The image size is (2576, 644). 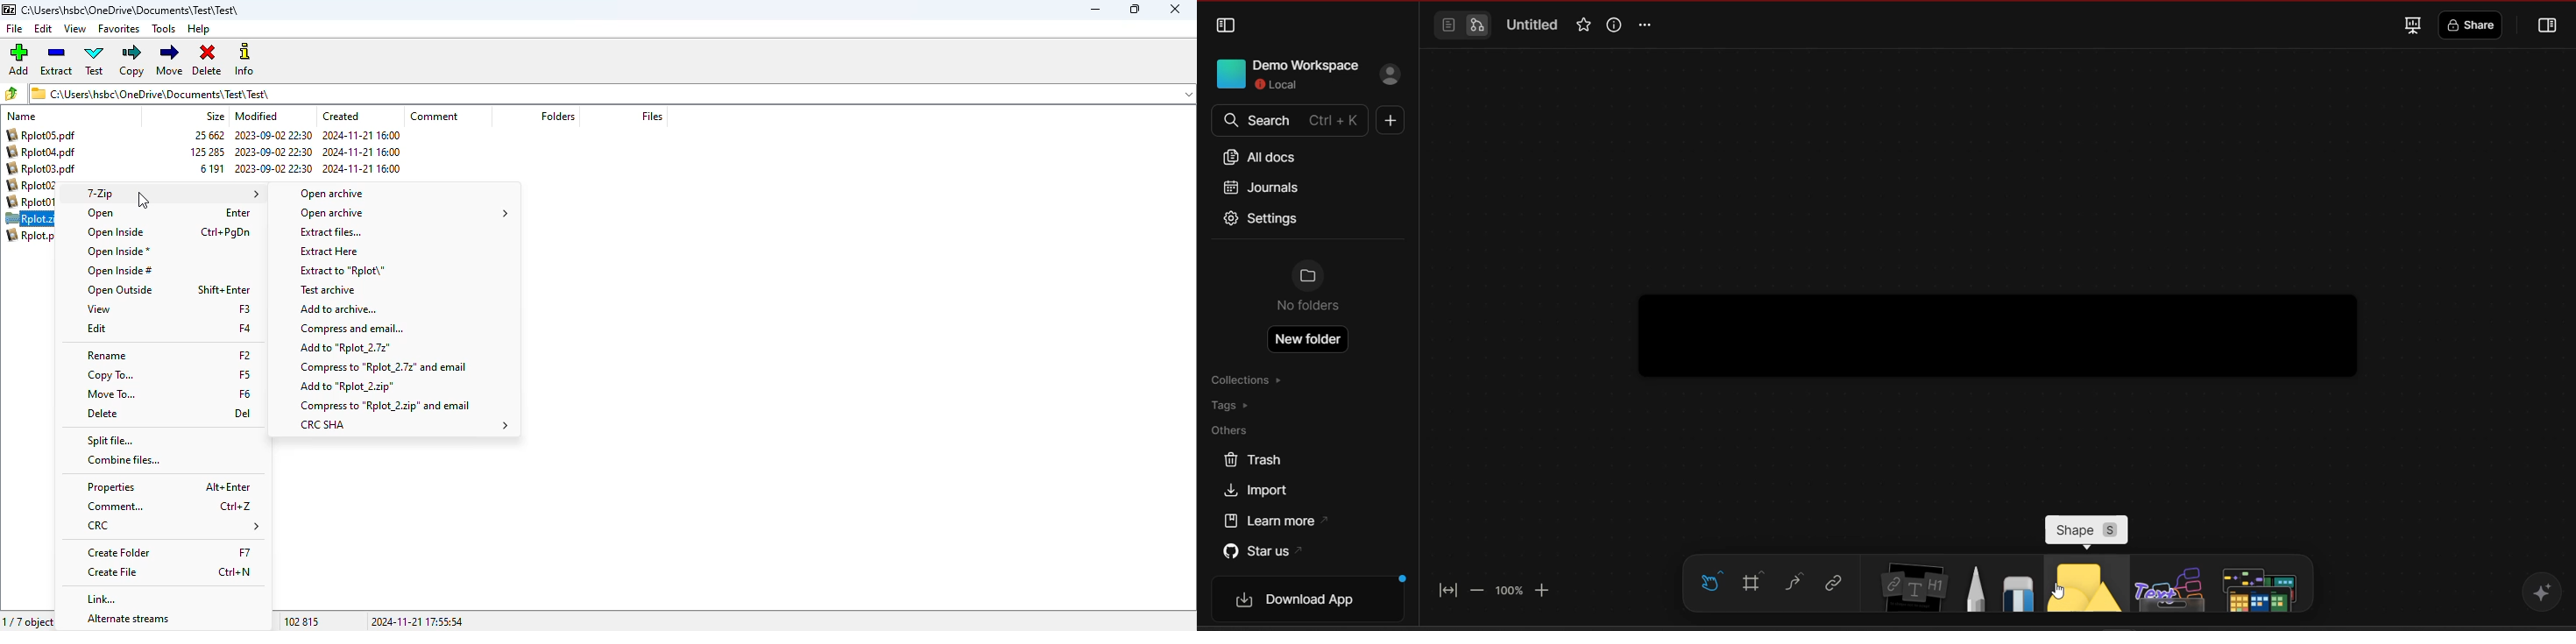 What do you see at coordinates (1262, 491) in the screenshot?
I see `import` at bounding box center [1262, 491].